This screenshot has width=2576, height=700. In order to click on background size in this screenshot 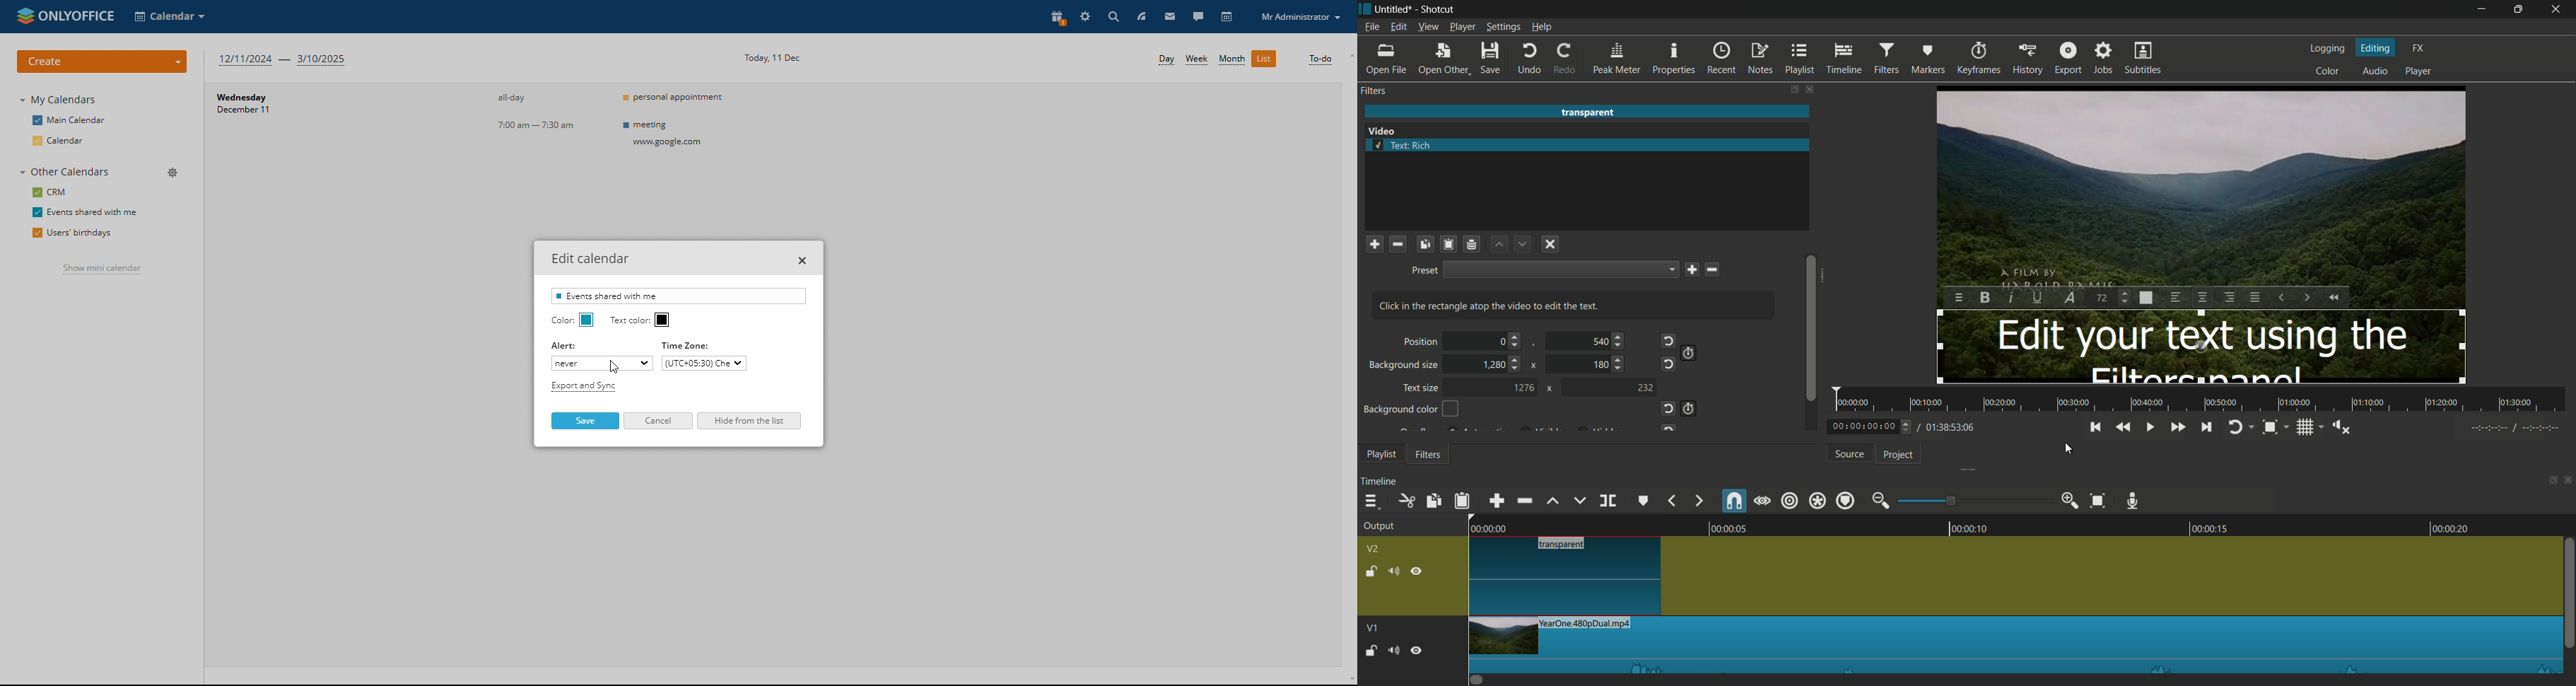, I will do `click(1401, 365)`.